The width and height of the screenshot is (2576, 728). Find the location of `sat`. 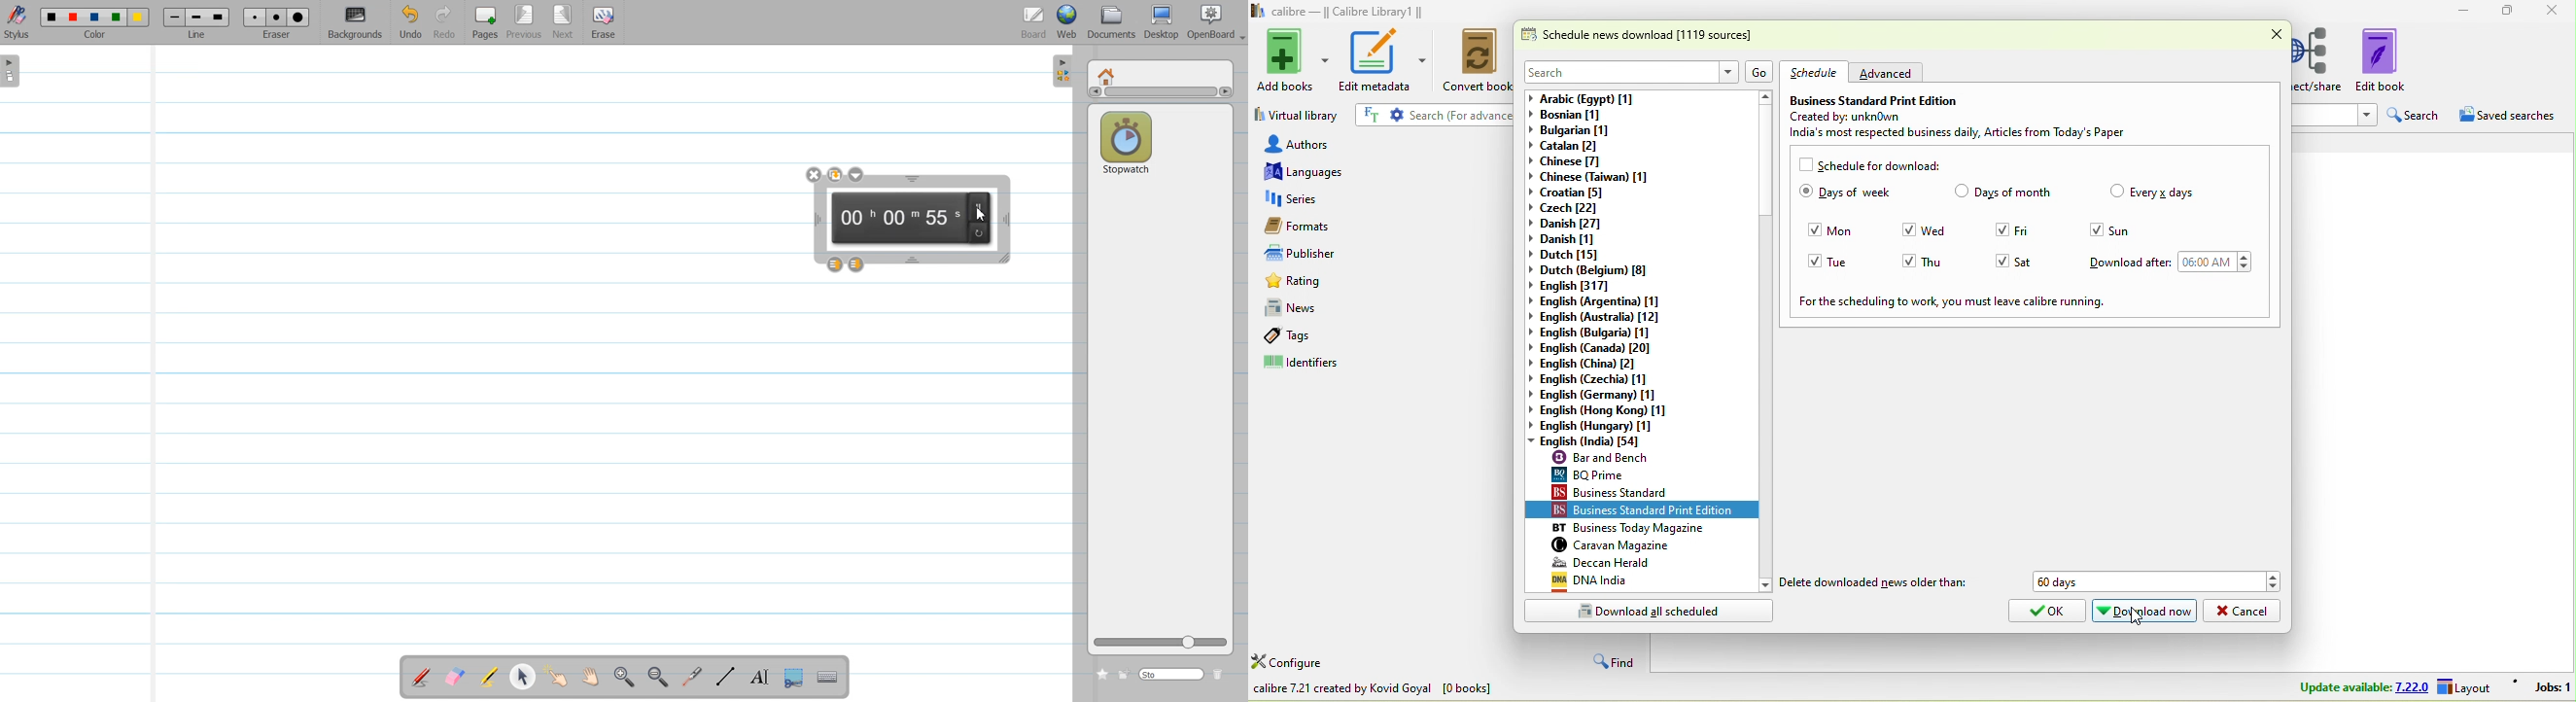

sat is located at coordinates (2037, 261).